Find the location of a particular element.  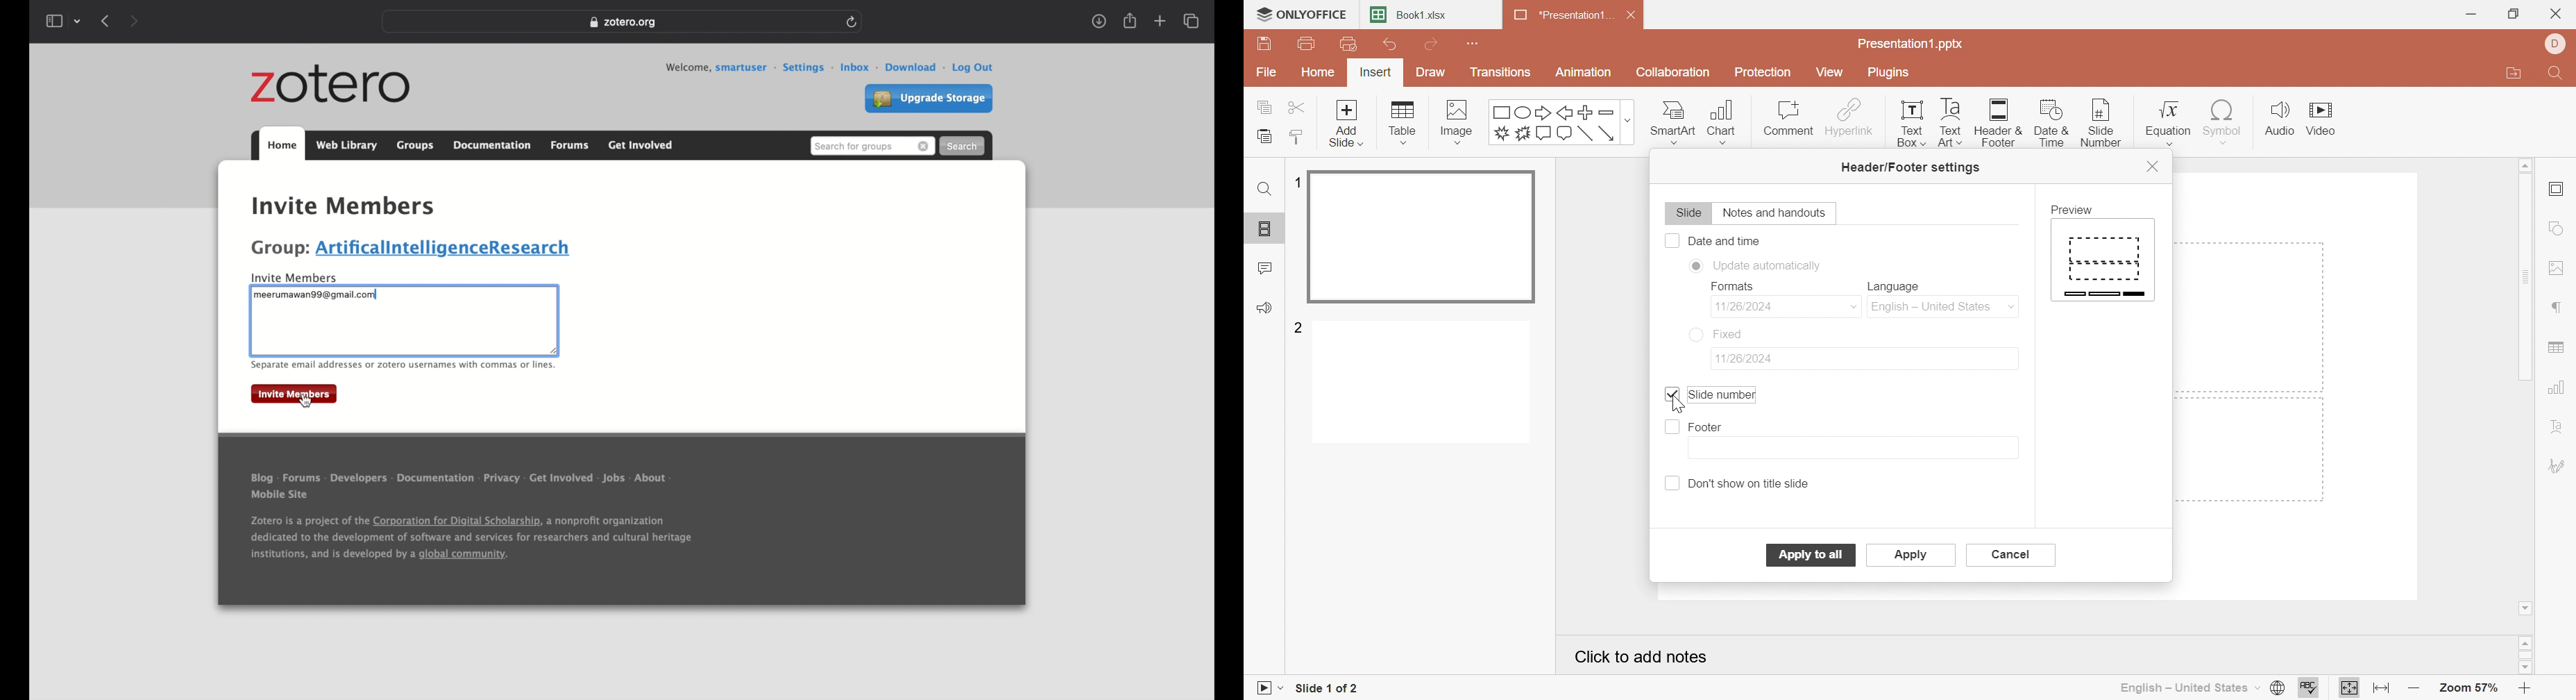

highlighted text boundary is located at coordinates (410, 287).